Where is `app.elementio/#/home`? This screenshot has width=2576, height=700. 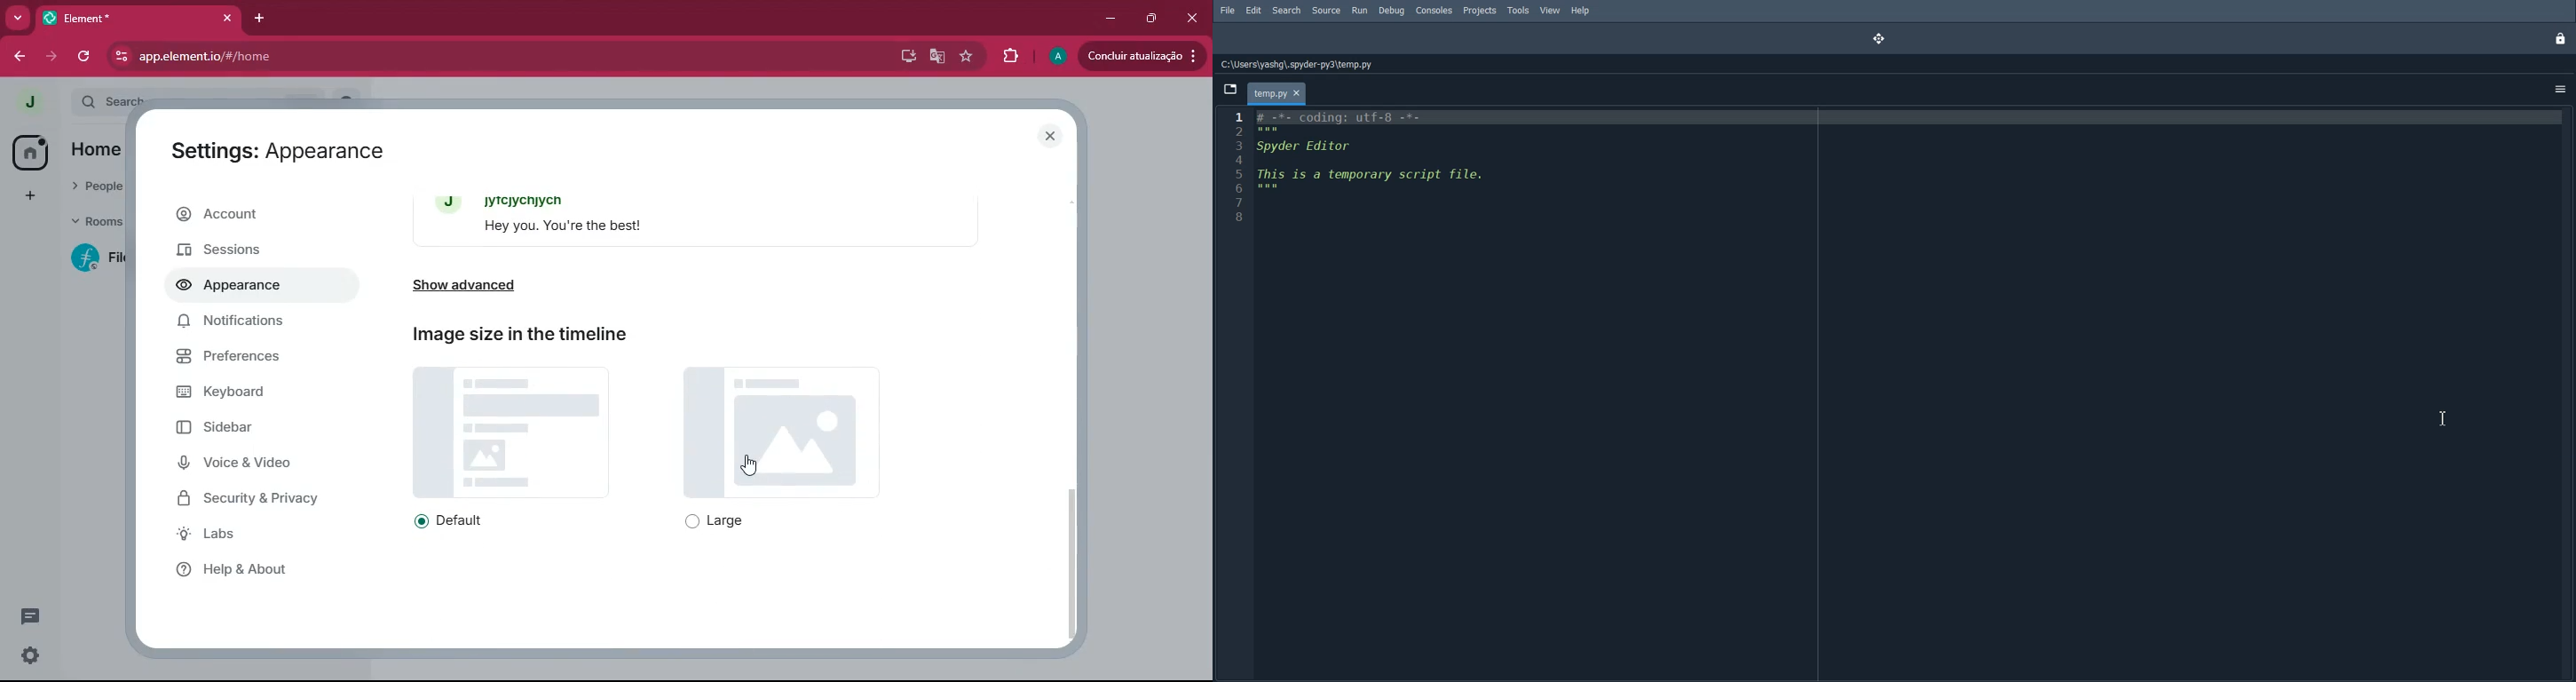
app.elementio/#/home is located at coordinates (329, 56).